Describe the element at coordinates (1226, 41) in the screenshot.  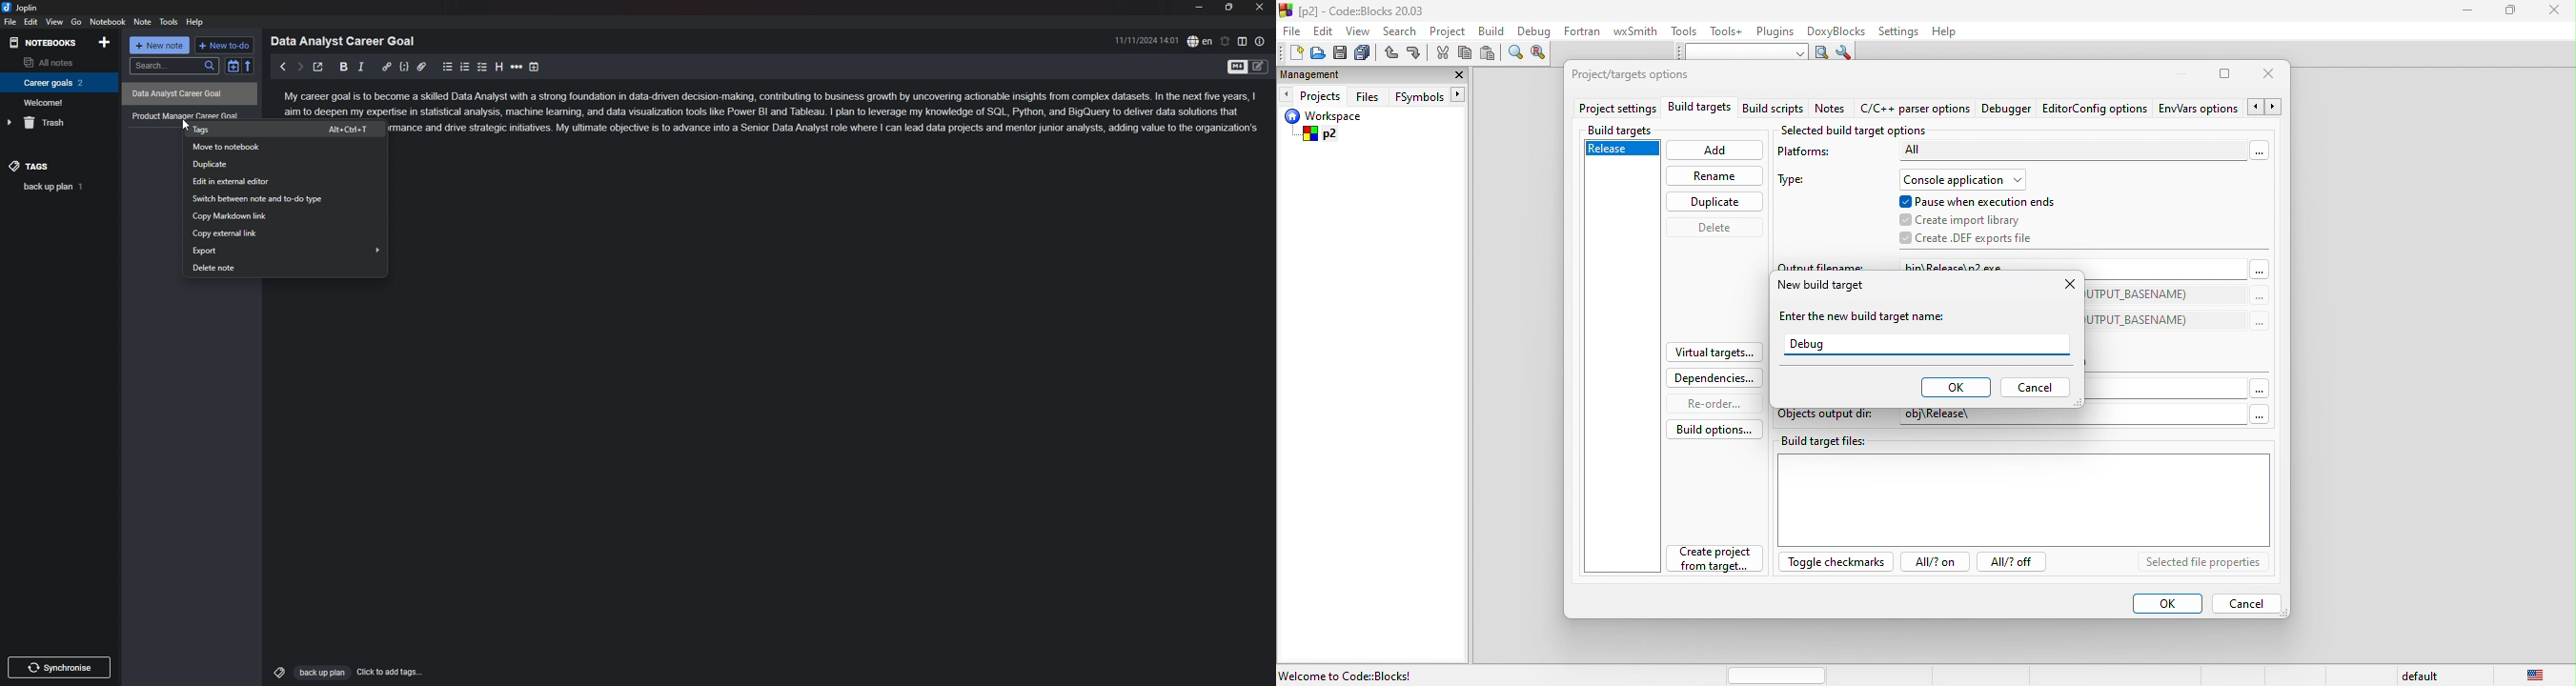
I see `set alarm` at that location.